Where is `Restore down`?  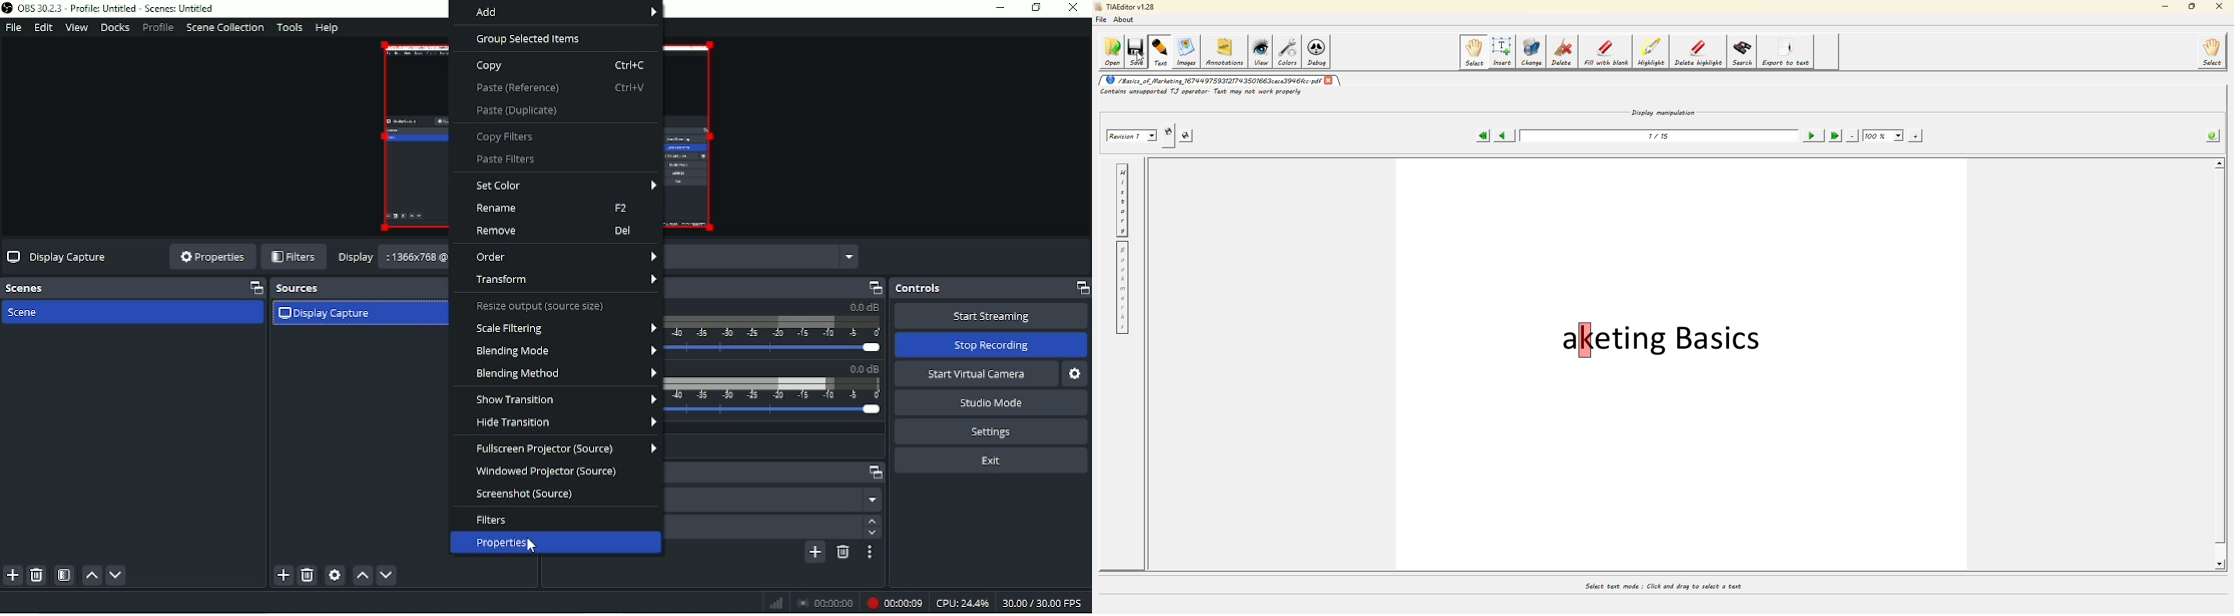
Restore down is located at coordinates (1036, 8).